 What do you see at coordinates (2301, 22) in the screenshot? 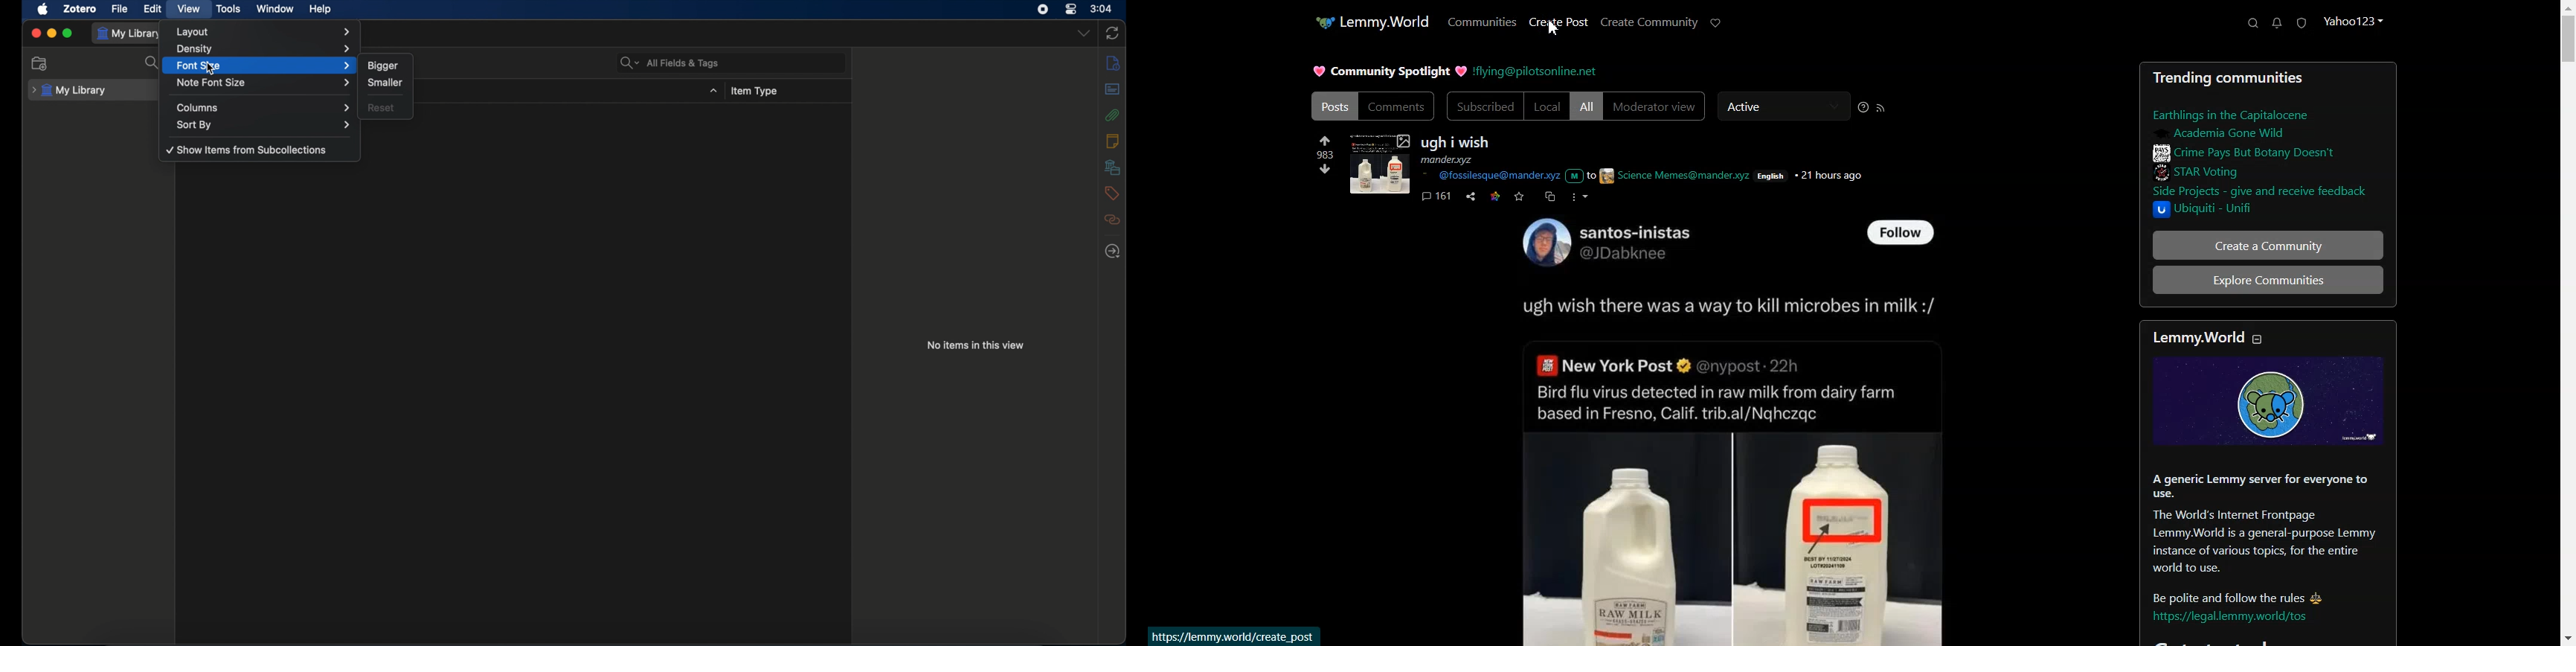
I see `Unread Report` at bounding box center [2301, 22].